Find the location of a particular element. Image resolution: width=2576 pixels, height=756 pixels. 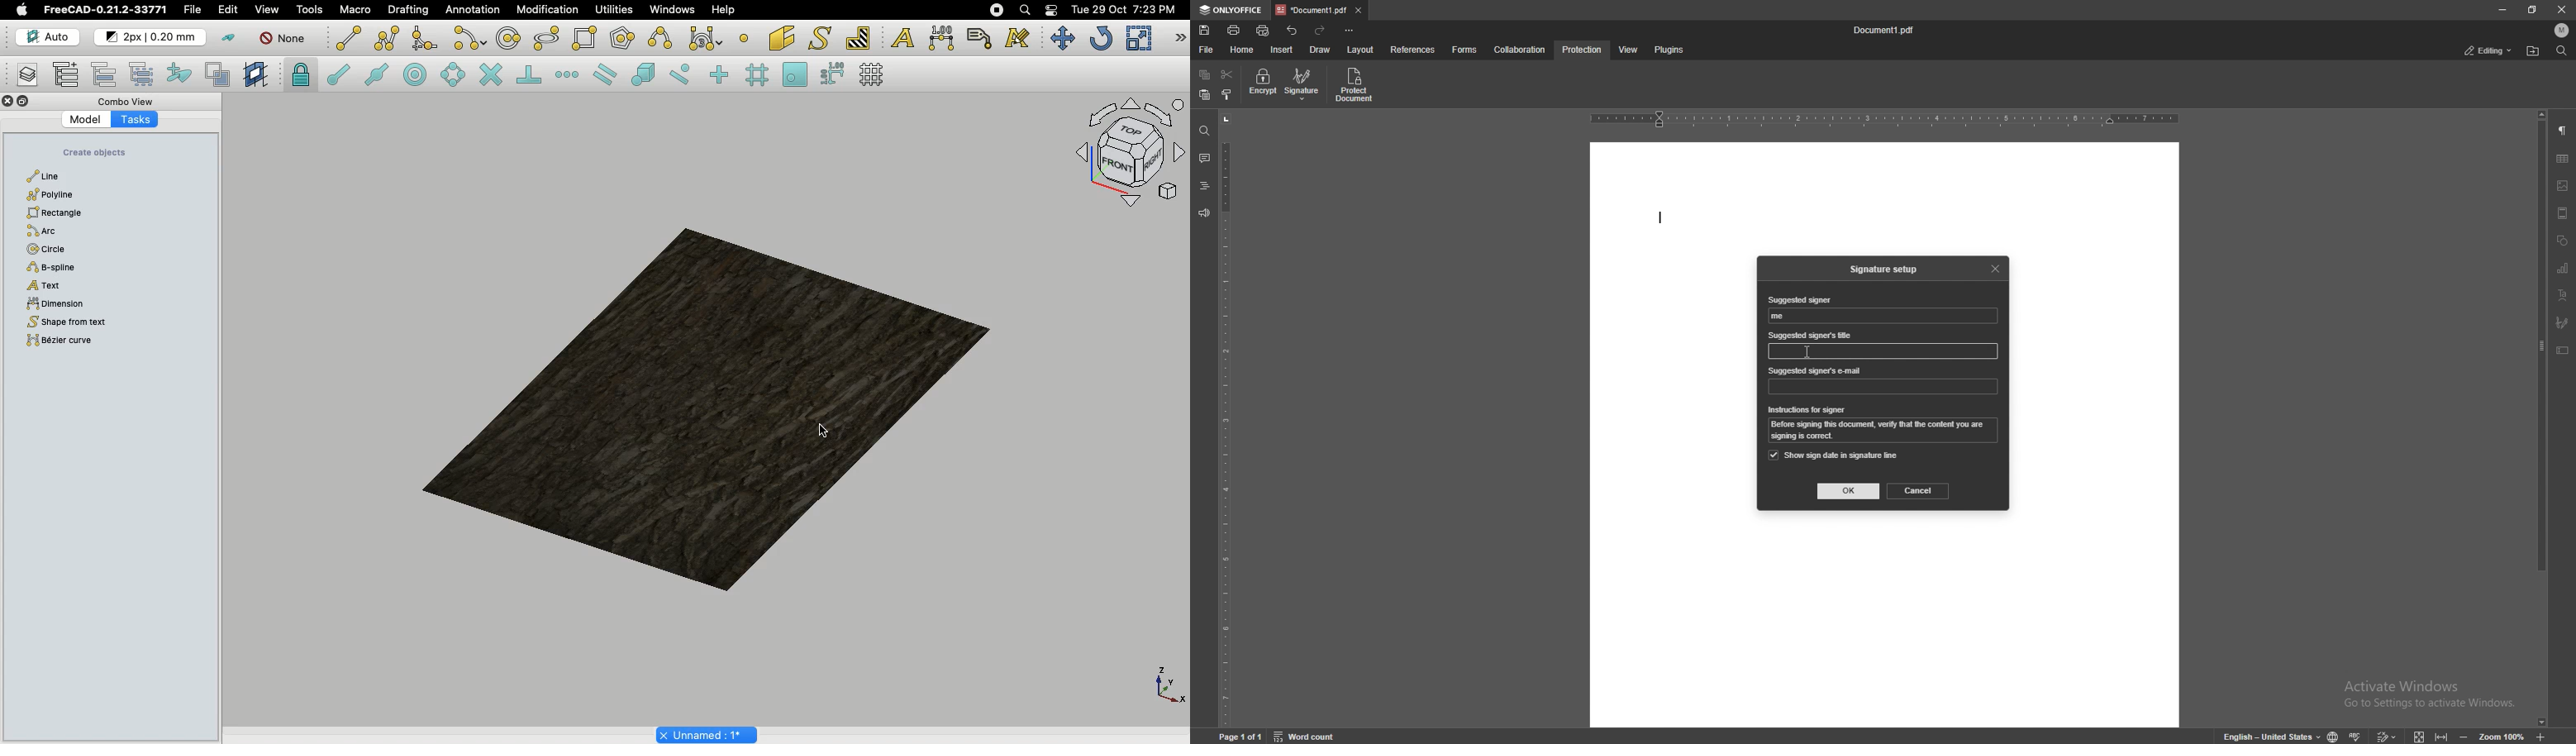

Toggle grid is located at coordinates (877, 74).